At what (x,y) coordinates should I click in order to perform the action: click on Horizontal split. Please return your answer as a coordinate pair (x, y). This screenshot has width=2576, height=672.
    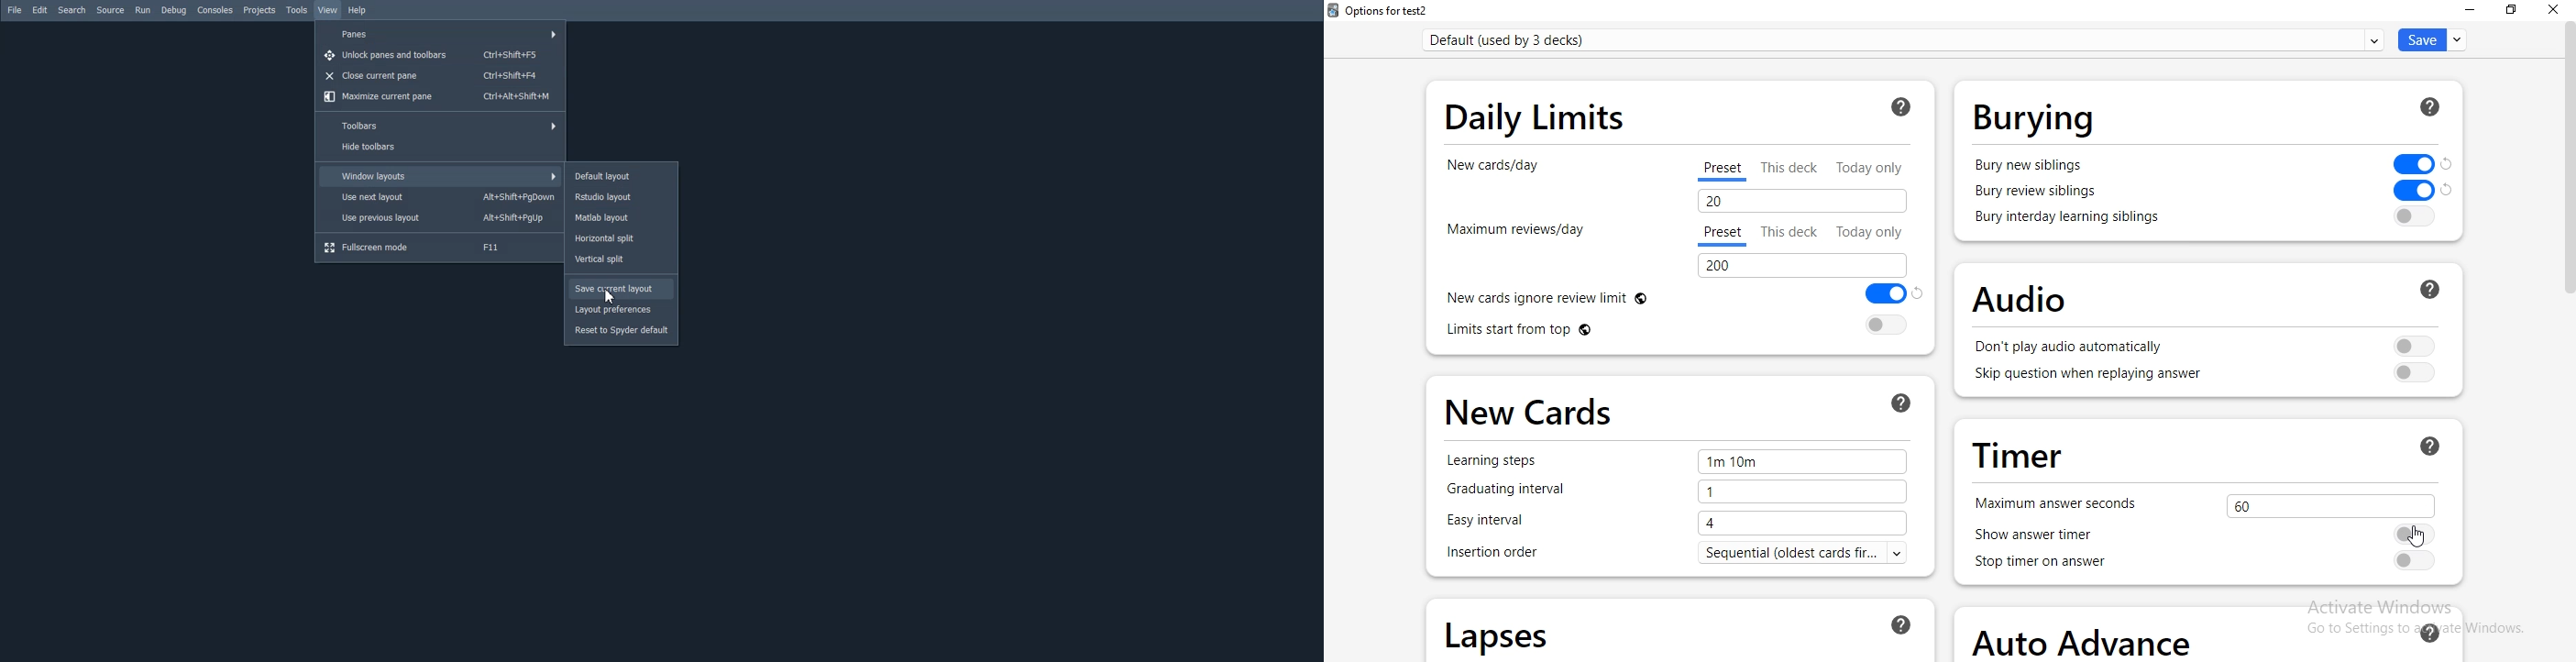
    Looking at the image, I should click on (621, 239).